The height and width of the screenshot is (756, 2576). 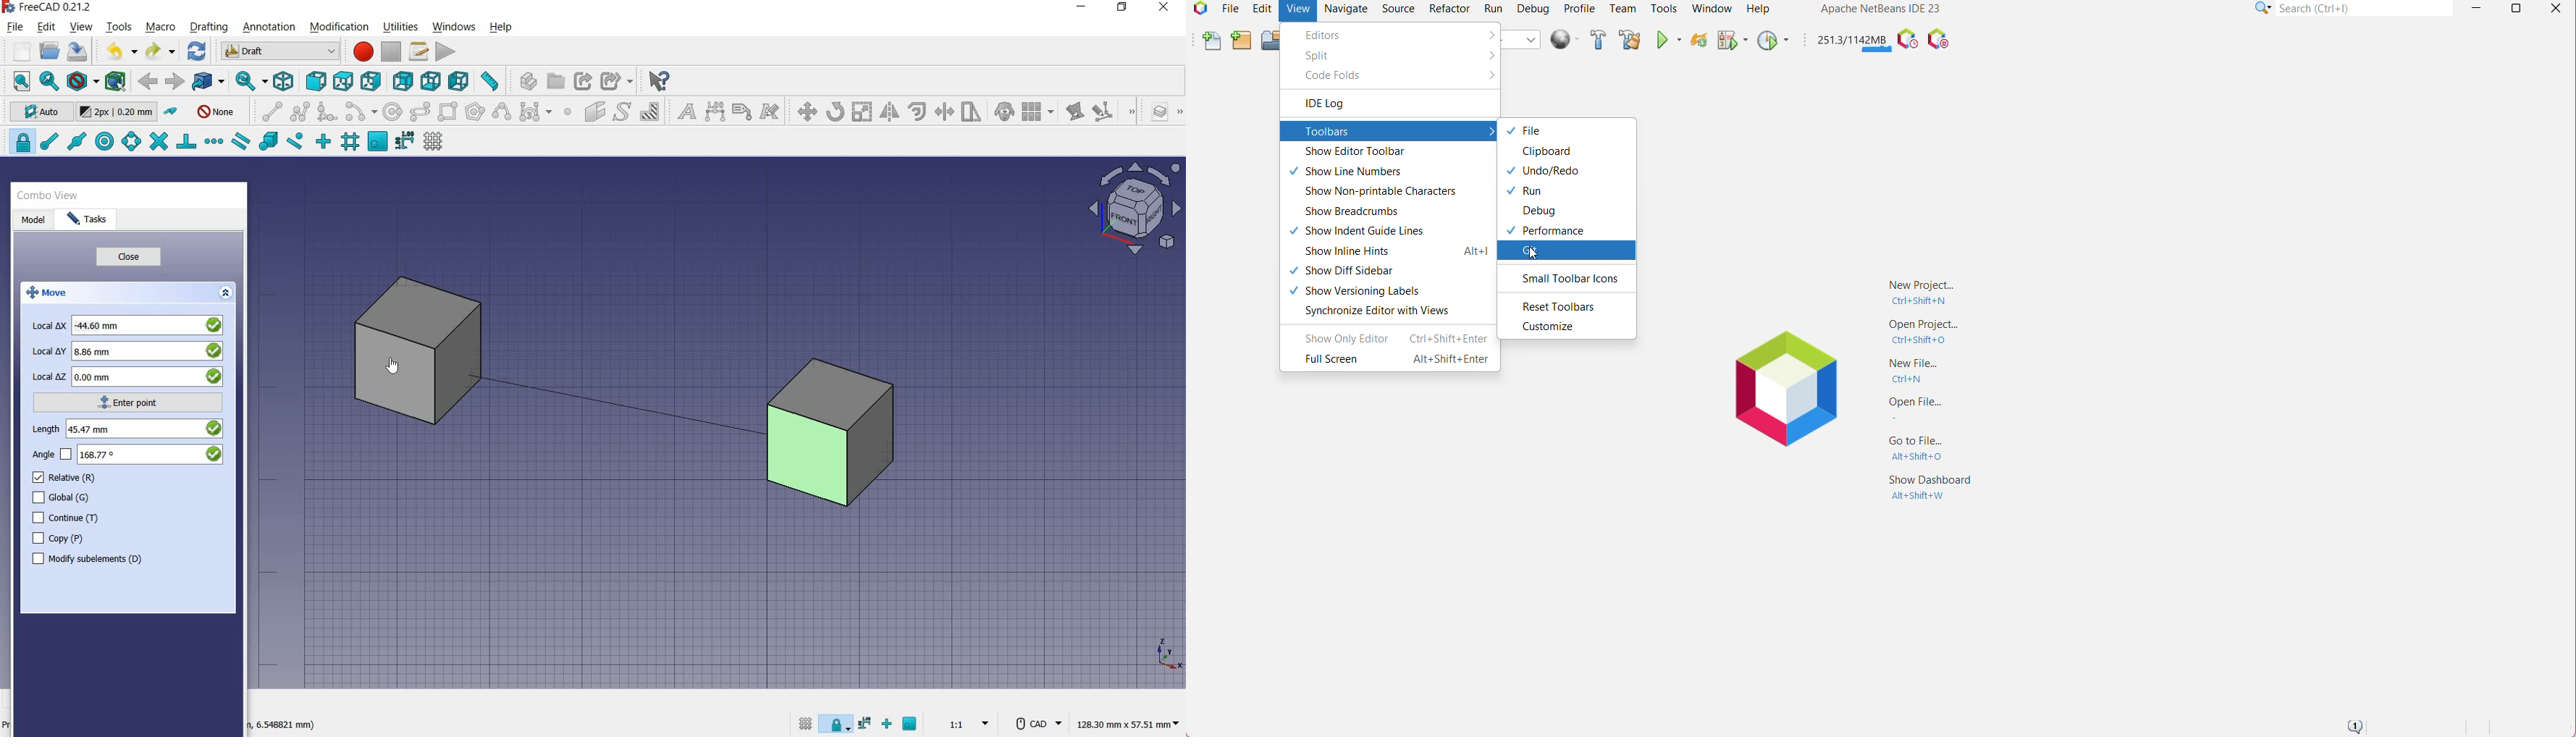 What do you see at coordinates (403, 82) in the screenshot?
I see `rear` at bounding box center [403, 82].